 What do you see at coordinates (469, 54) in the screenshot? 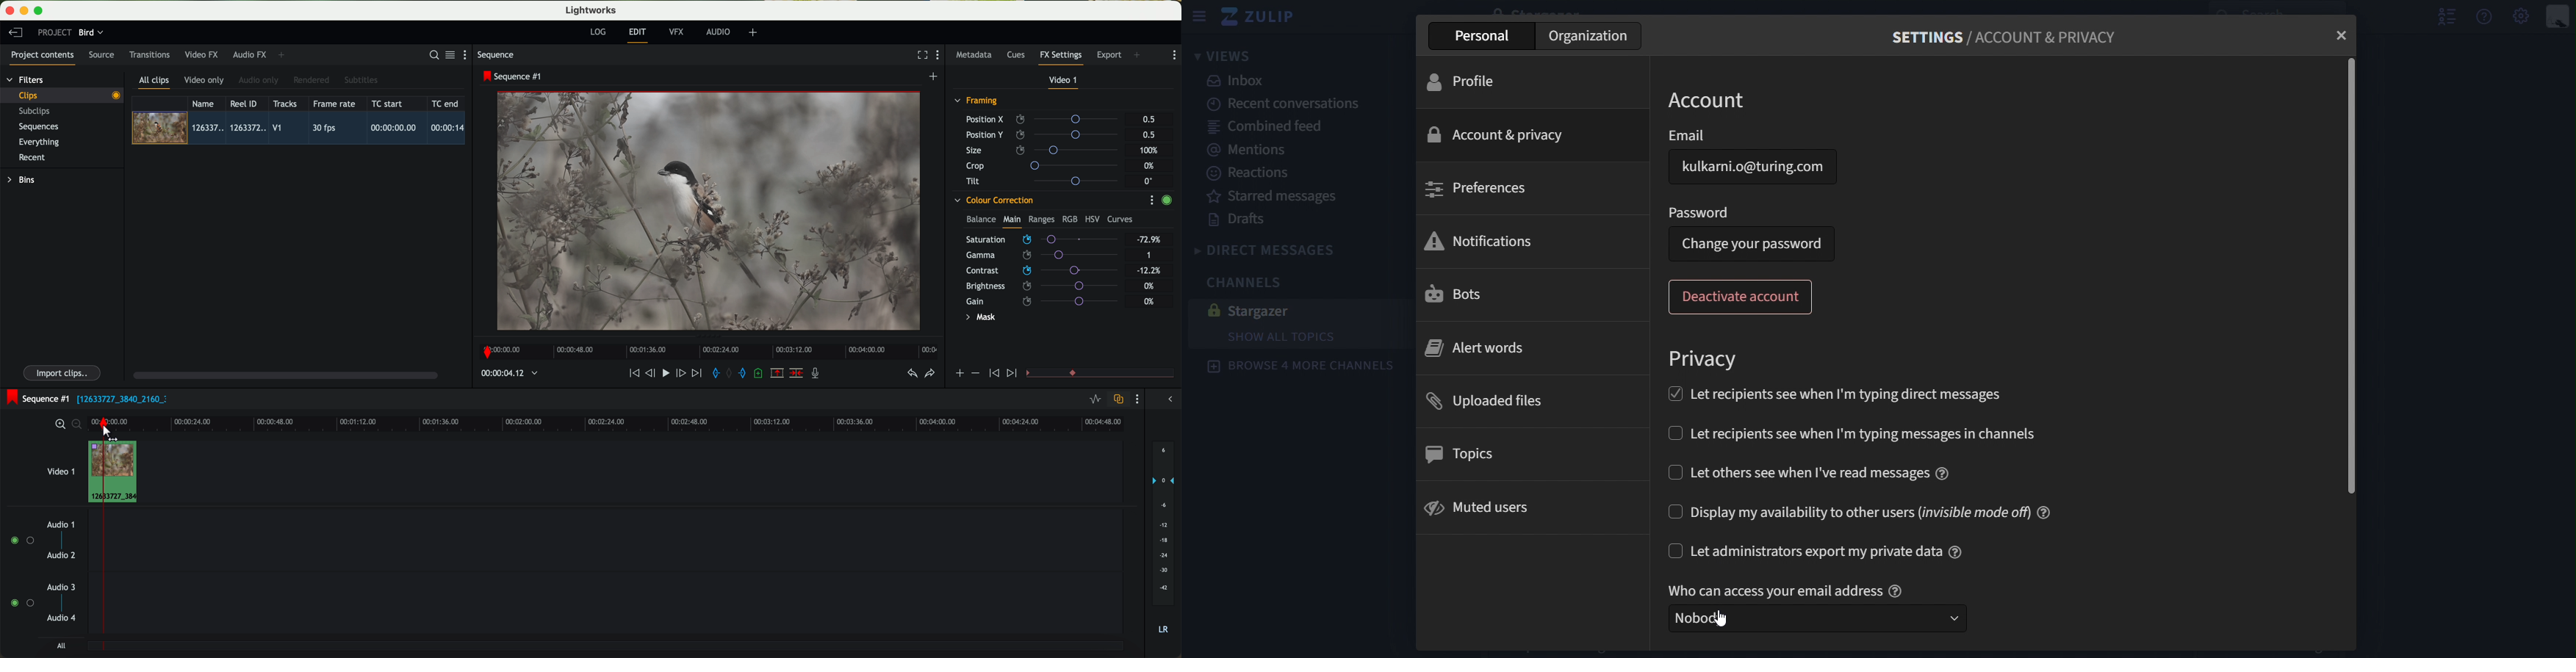
I see `show settings menu` at bounding box center [469, 54].